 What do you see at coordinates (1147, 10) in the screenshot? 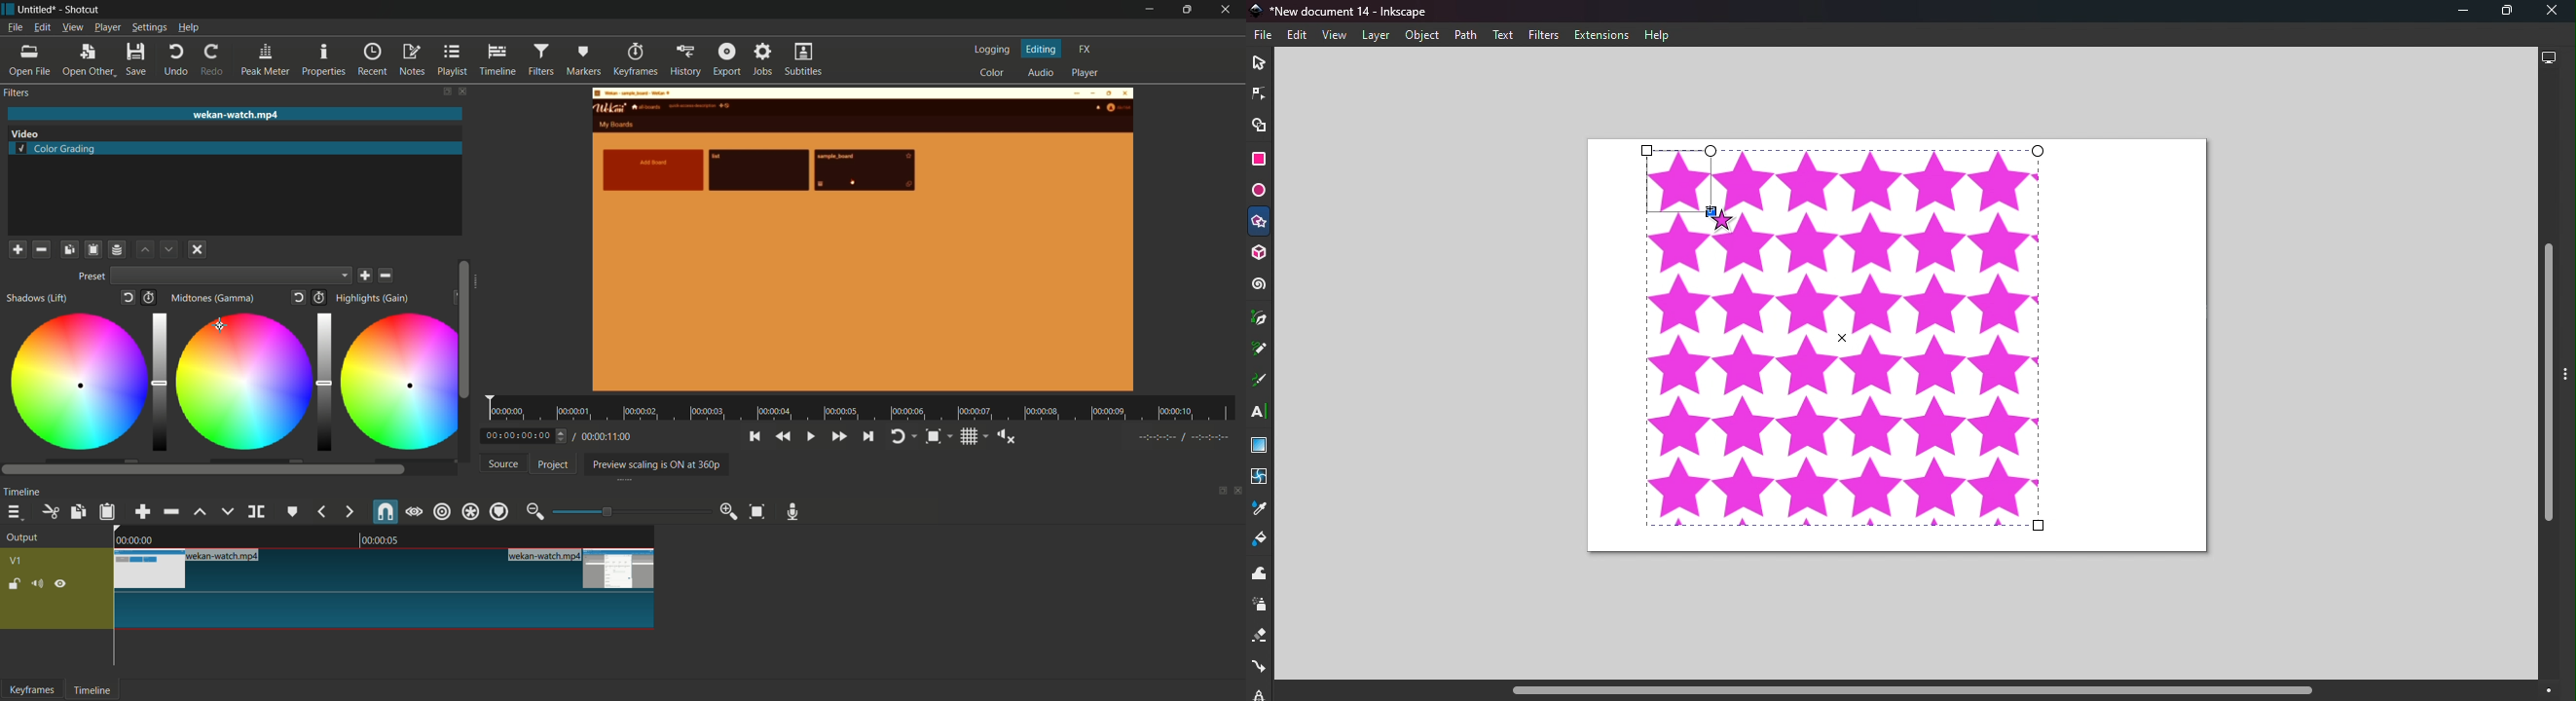
I see `minimize` at bounding box center [1147, 10].